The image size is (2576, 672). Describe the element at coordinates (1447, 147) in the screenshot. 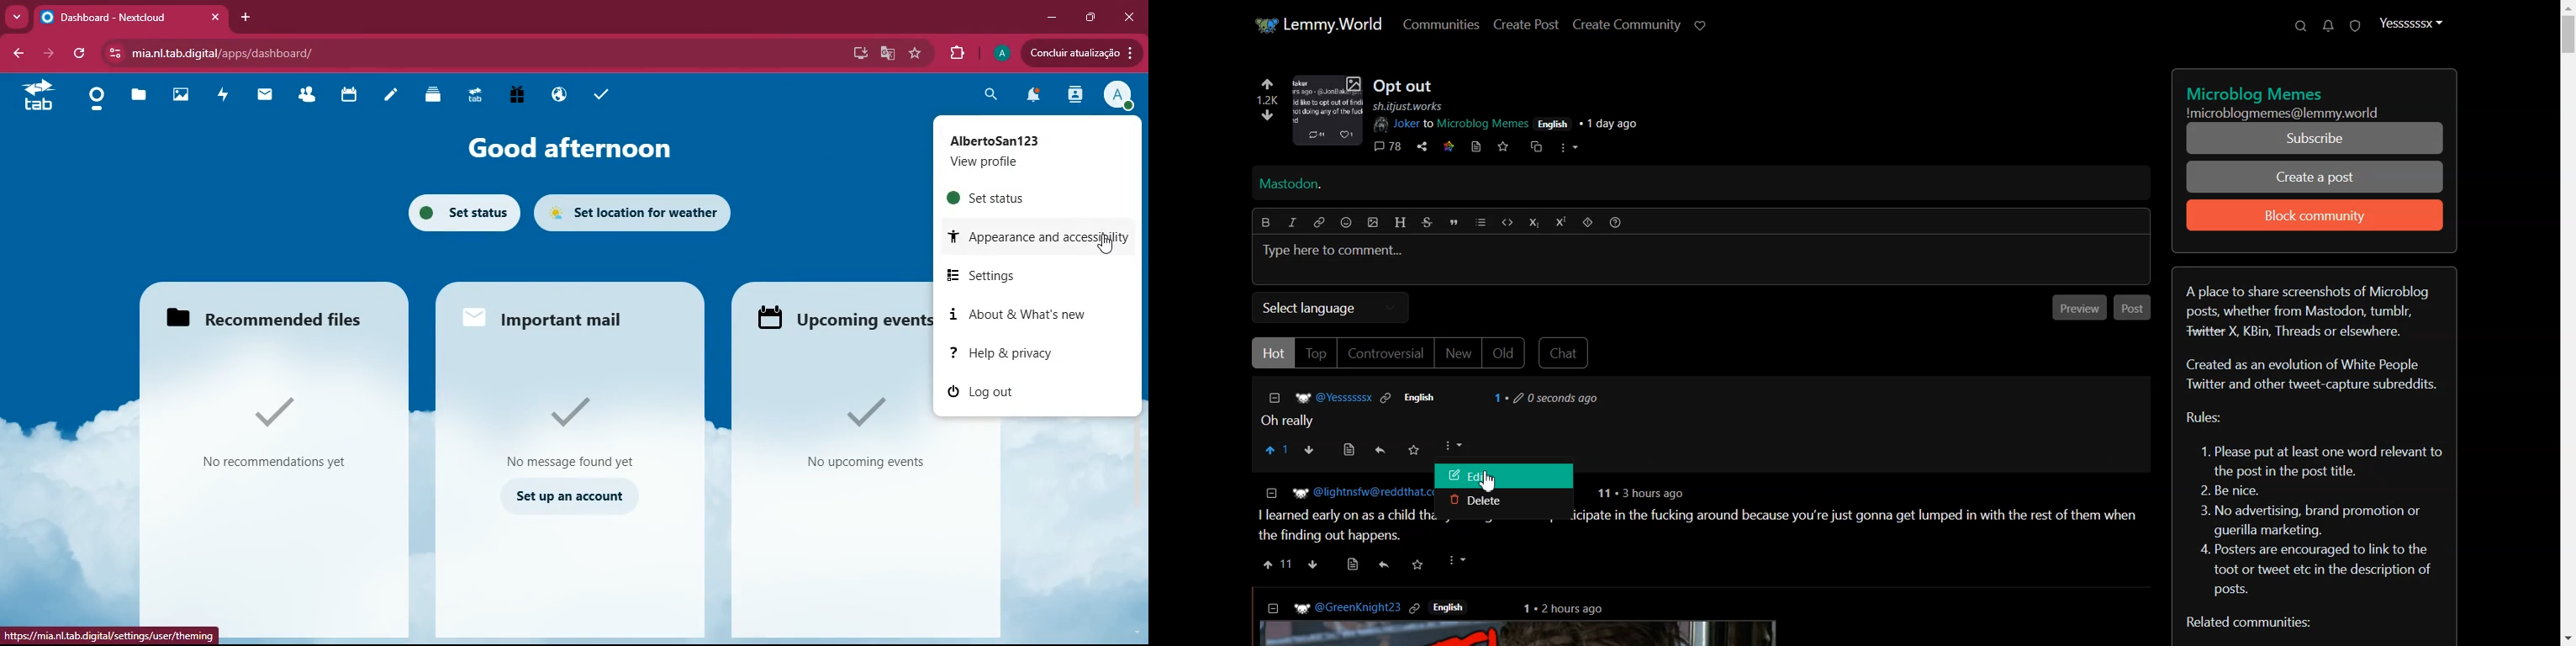

I see `link` at that location.